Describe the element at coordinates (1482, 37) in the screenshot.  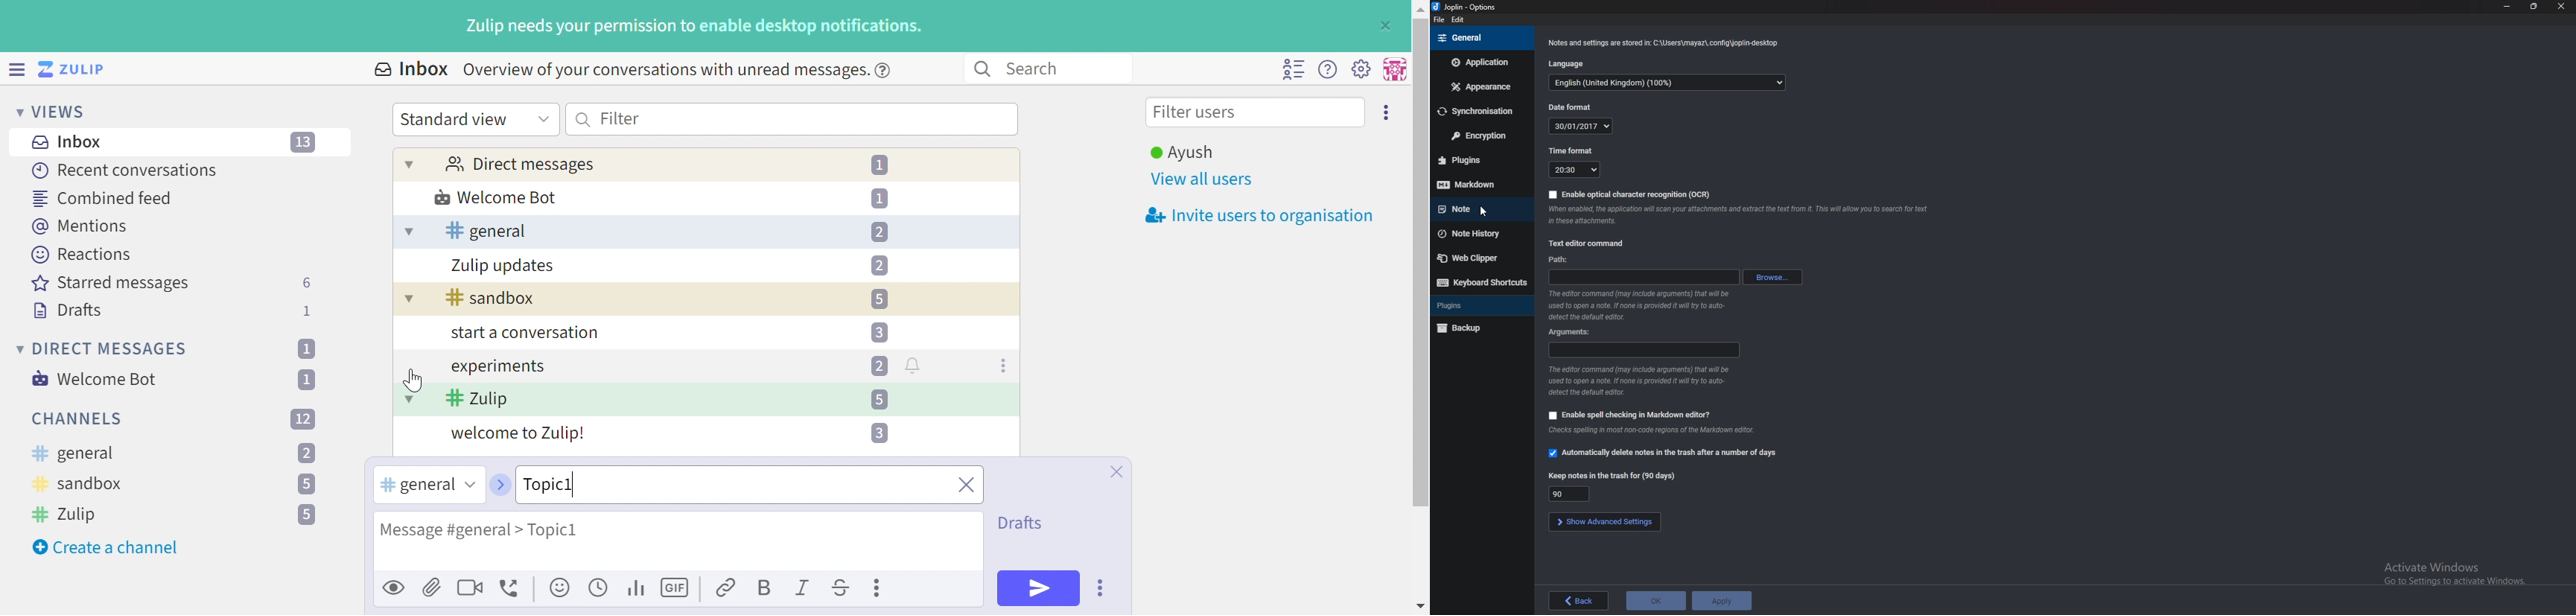
I see `General` at that location.